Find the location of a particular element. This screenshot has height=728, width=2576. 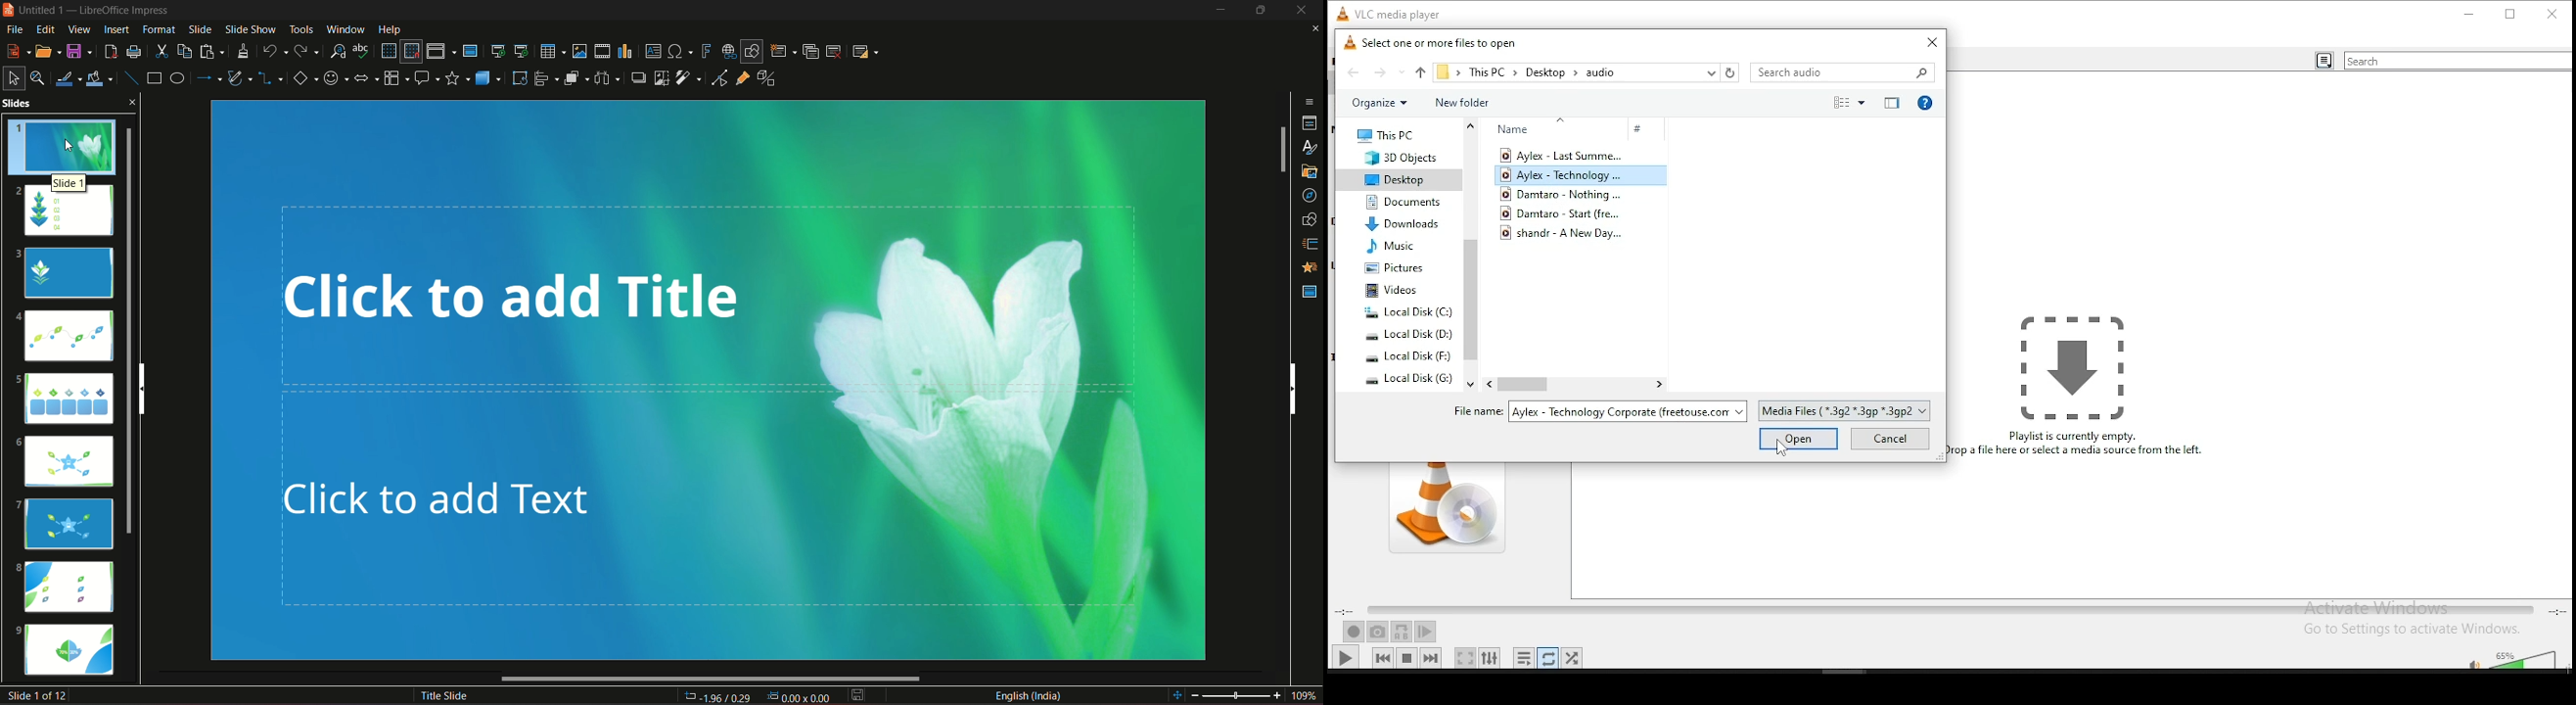

shapes is located at coordinates (1308, 220).